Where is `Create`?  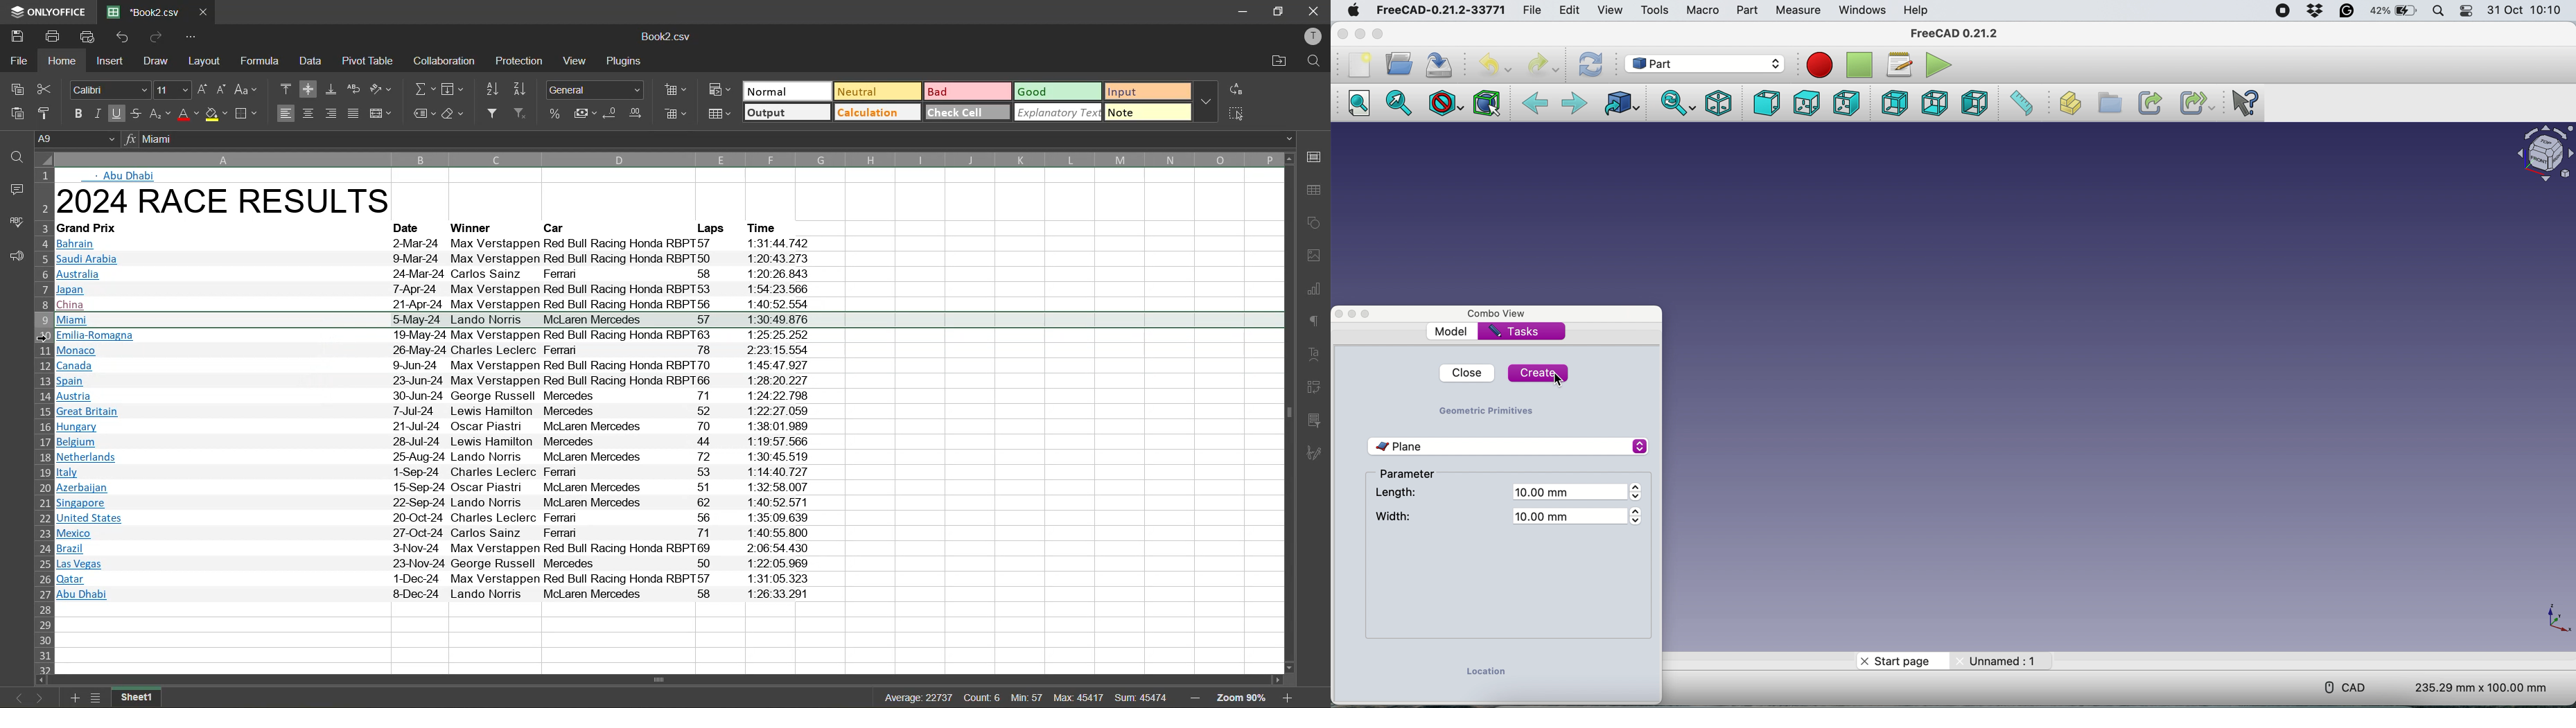
Create is located at coordinates (1538, 373).